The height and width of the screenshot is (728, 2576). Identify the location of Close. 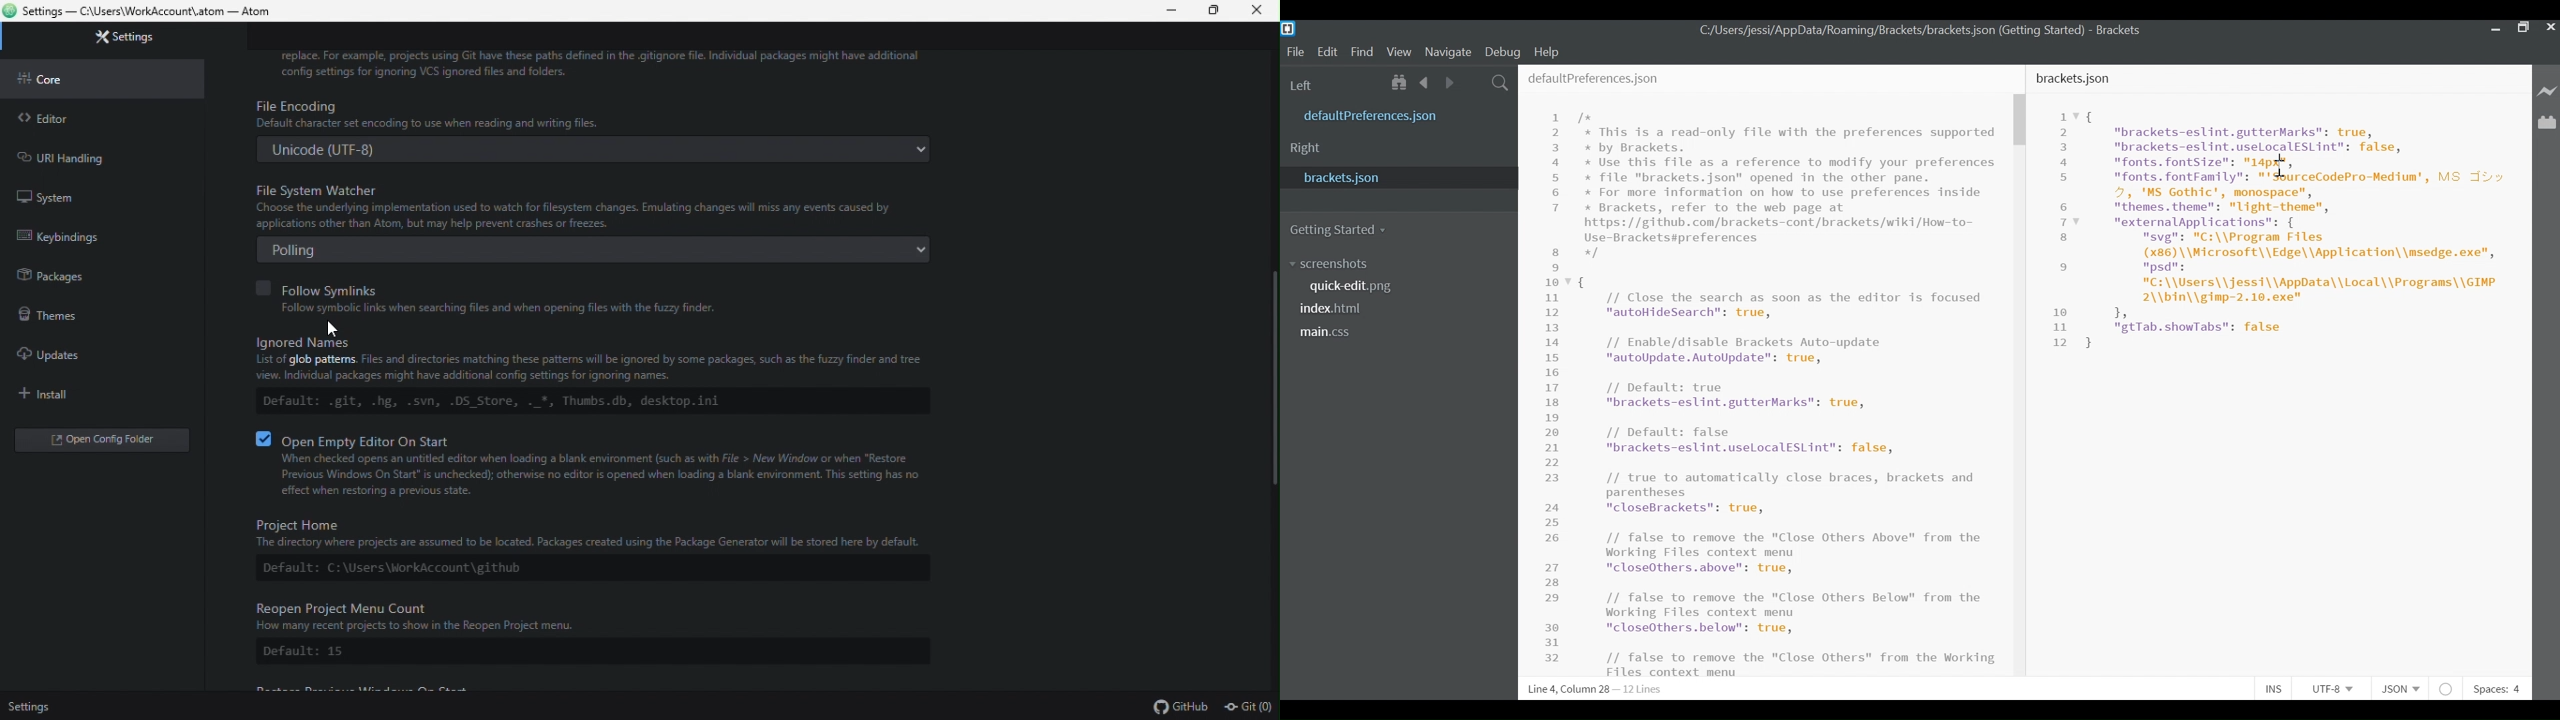
(2551, 29).